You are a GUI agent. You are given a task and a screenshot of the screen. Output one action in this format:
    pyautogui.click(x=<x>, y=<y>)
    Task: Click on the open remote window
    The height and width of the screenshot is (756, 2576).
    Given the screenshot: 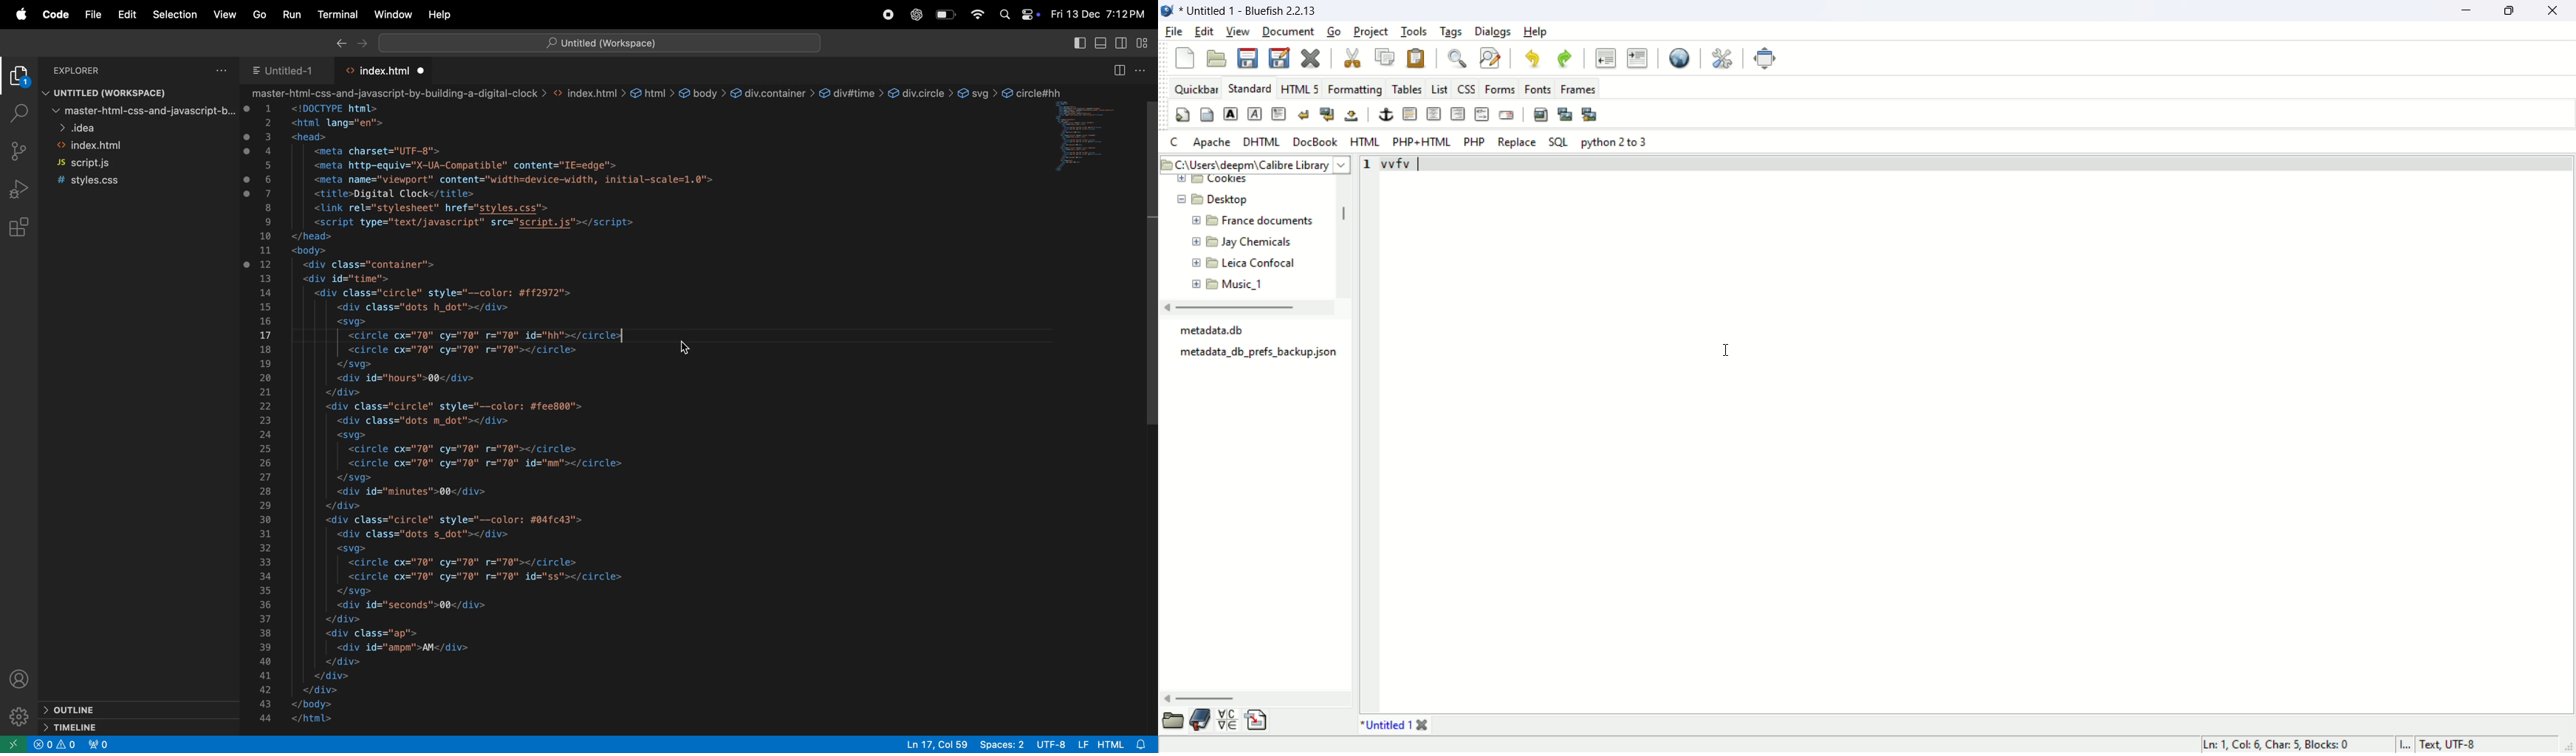 What is the action you would take?
    pyautogui.click(x=15, y=744)
    